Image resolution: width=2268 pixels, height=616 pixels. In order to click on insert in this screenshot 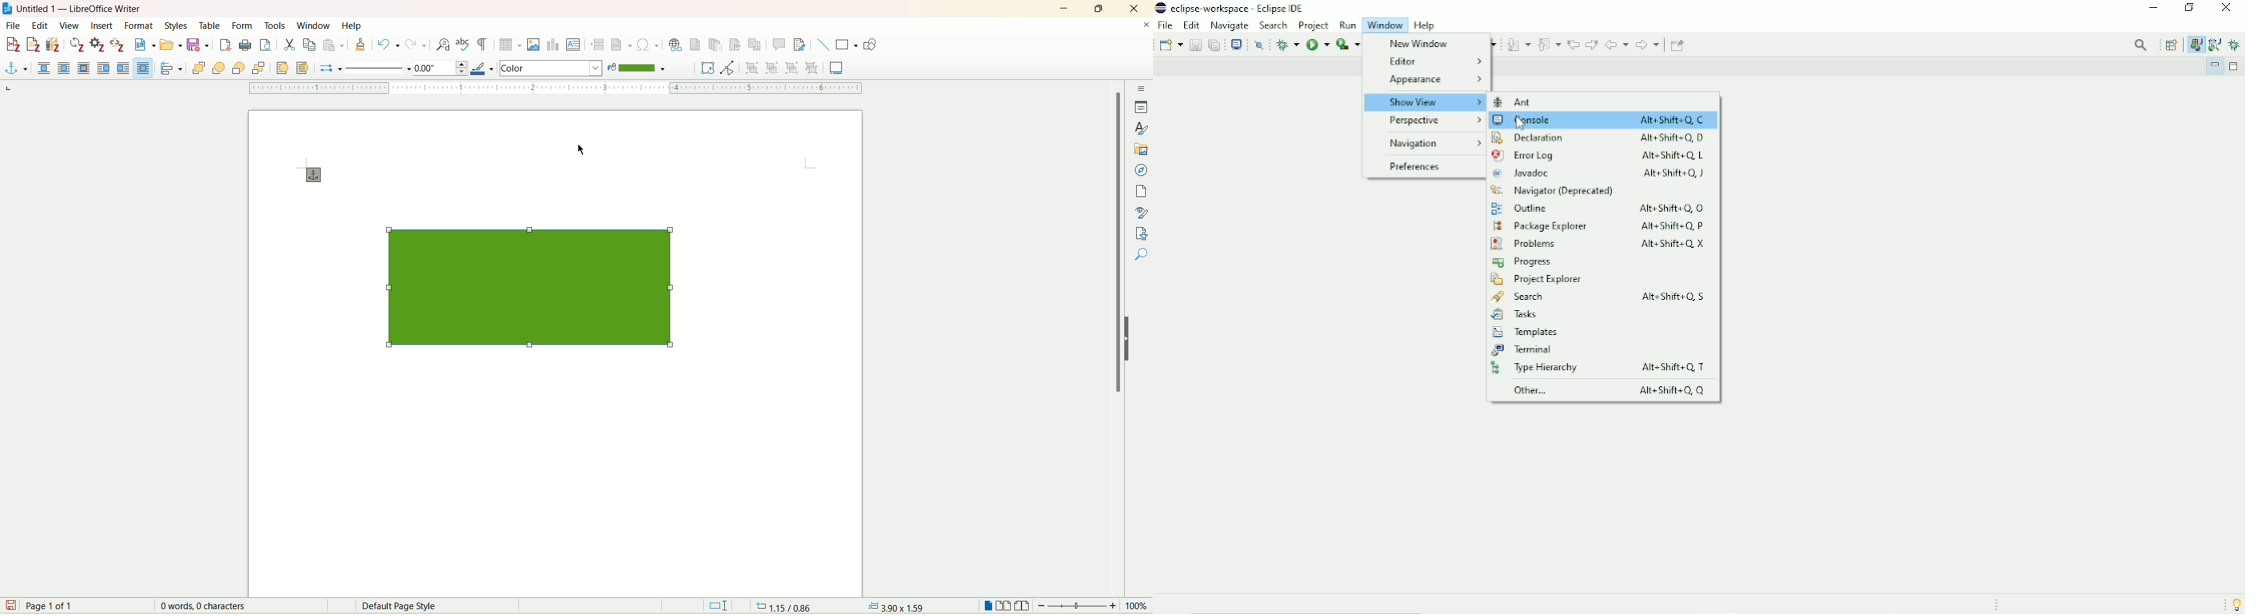, I will do `click(102, 26)`.